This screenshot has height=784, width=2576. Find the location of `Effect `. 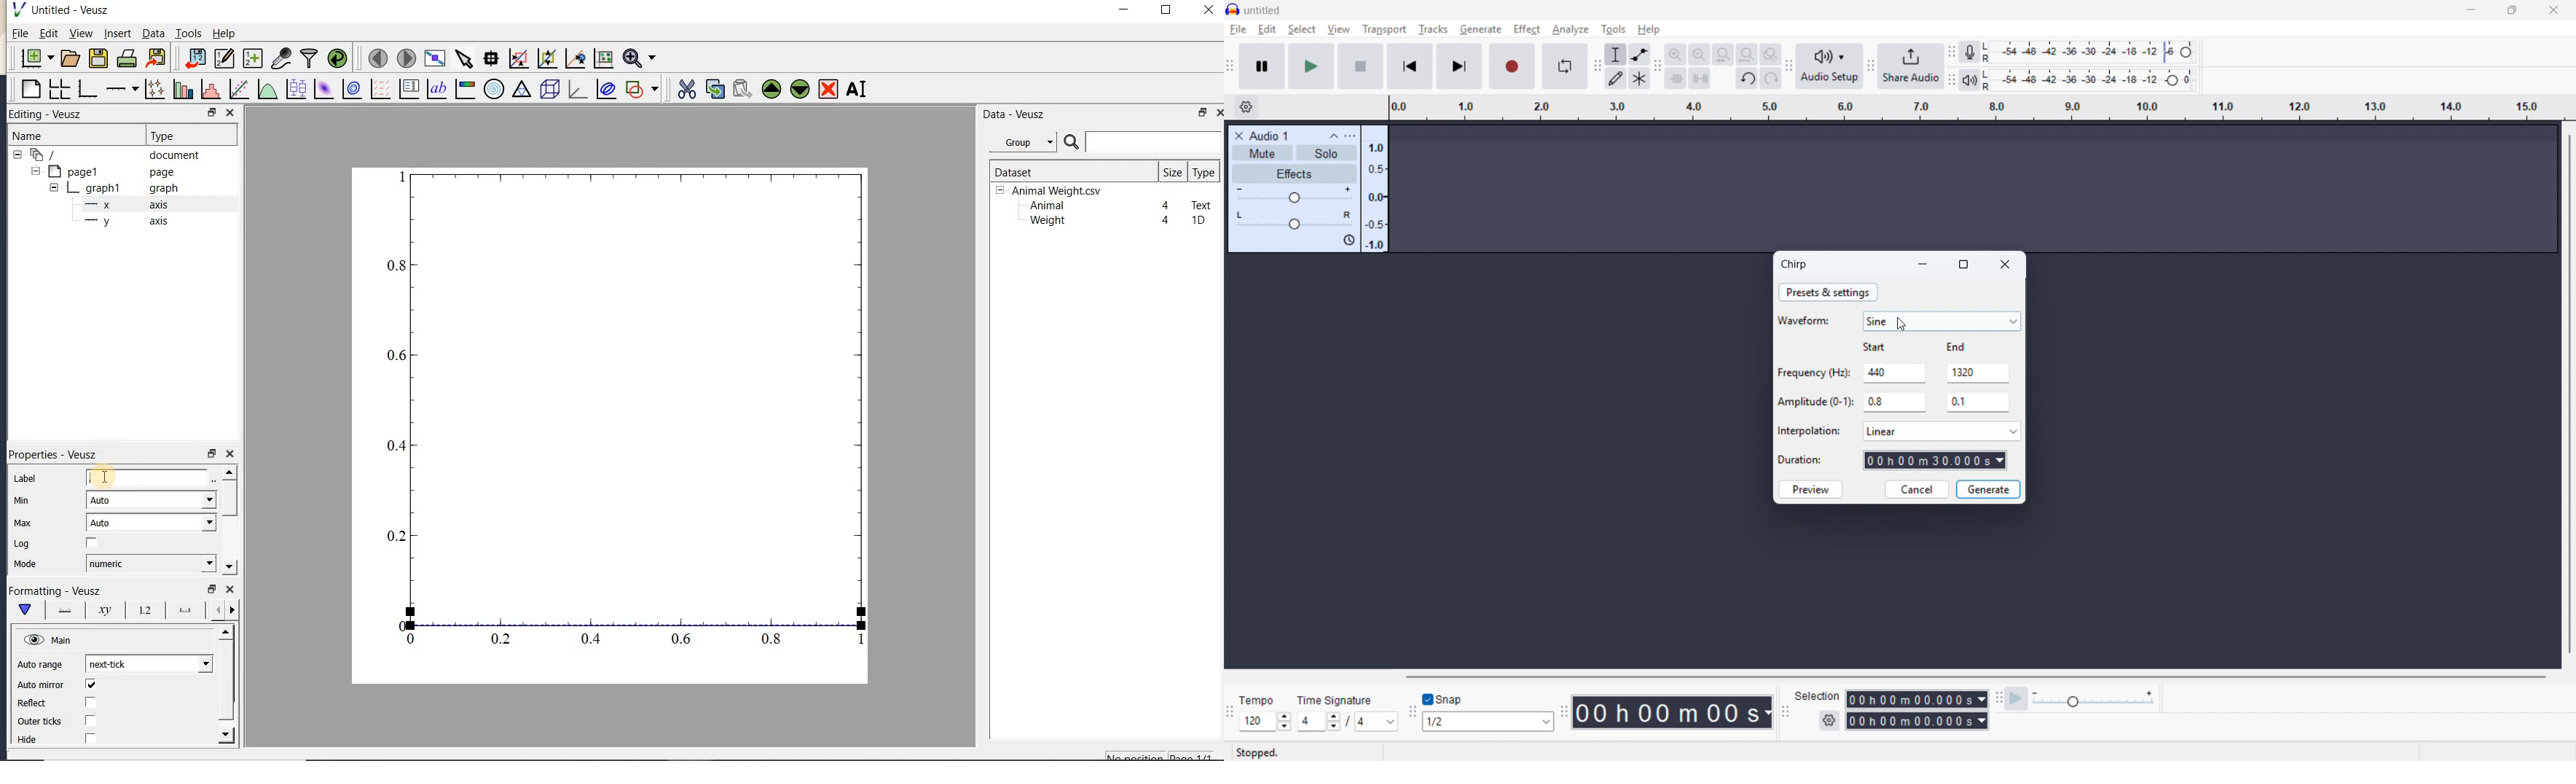

Effect  is located at coordinates (1526, 29).